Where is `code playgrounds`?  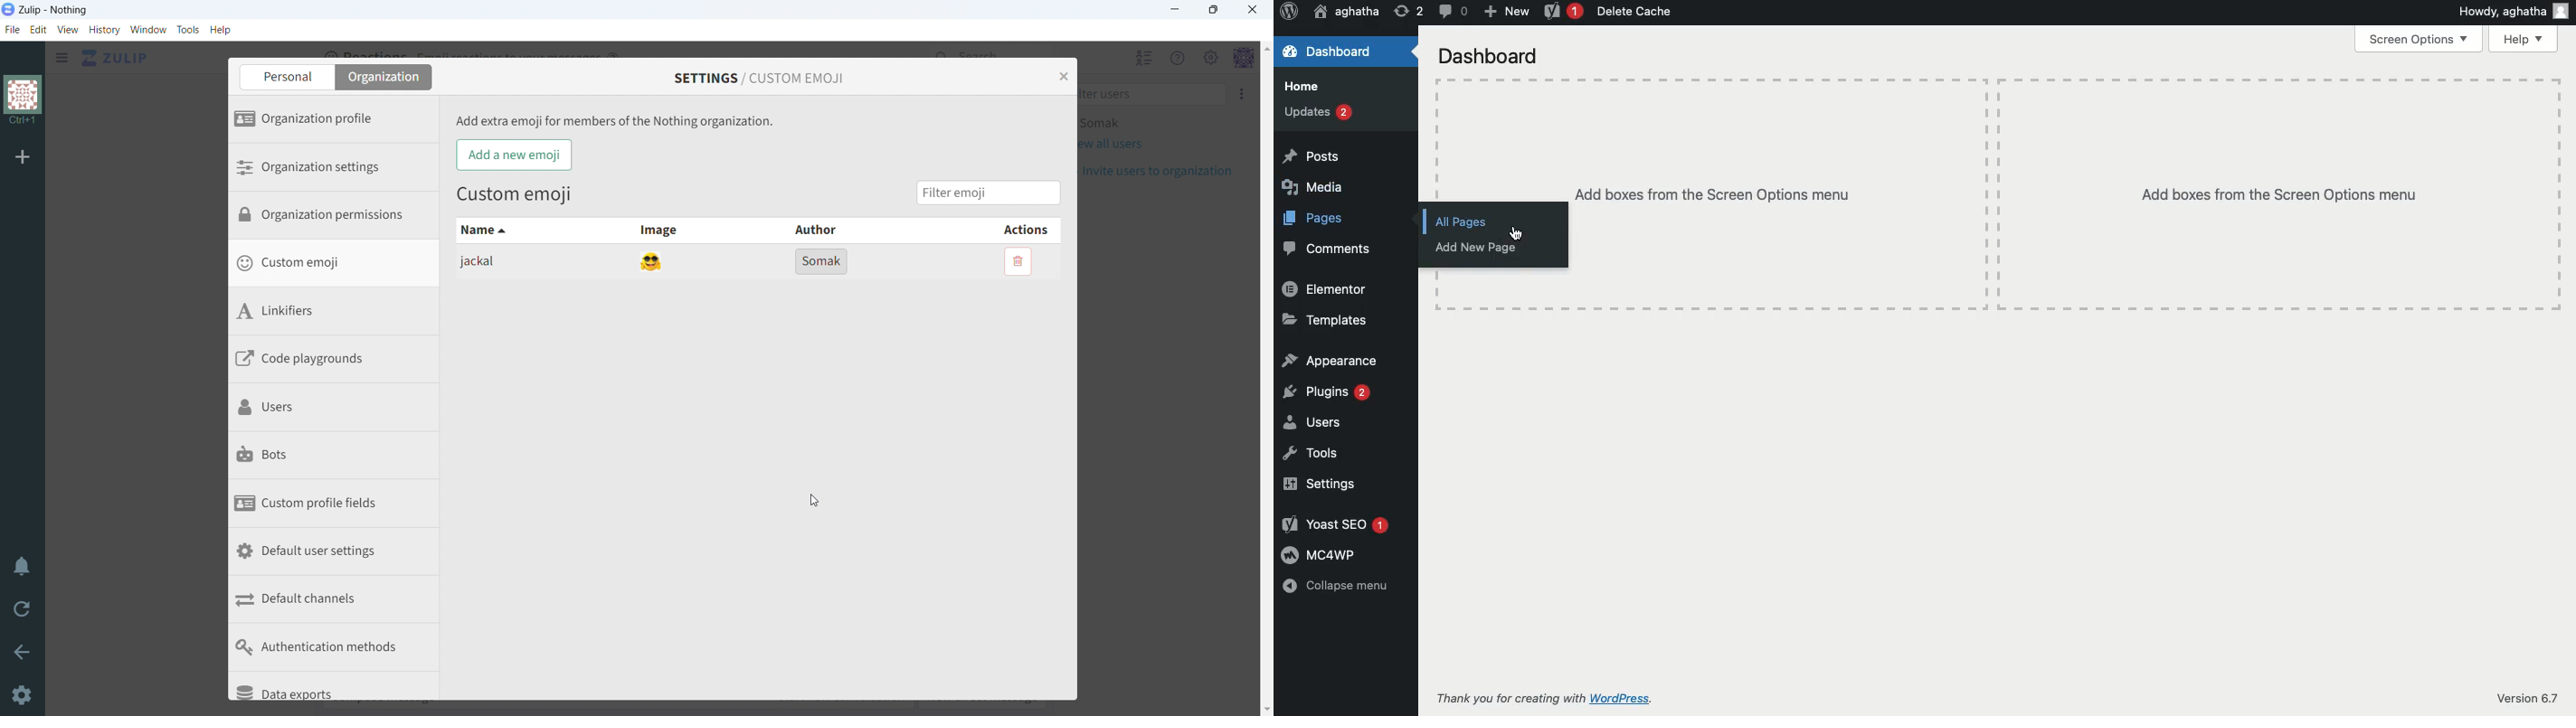
code playgrounds is located at coordinates (340, 361).